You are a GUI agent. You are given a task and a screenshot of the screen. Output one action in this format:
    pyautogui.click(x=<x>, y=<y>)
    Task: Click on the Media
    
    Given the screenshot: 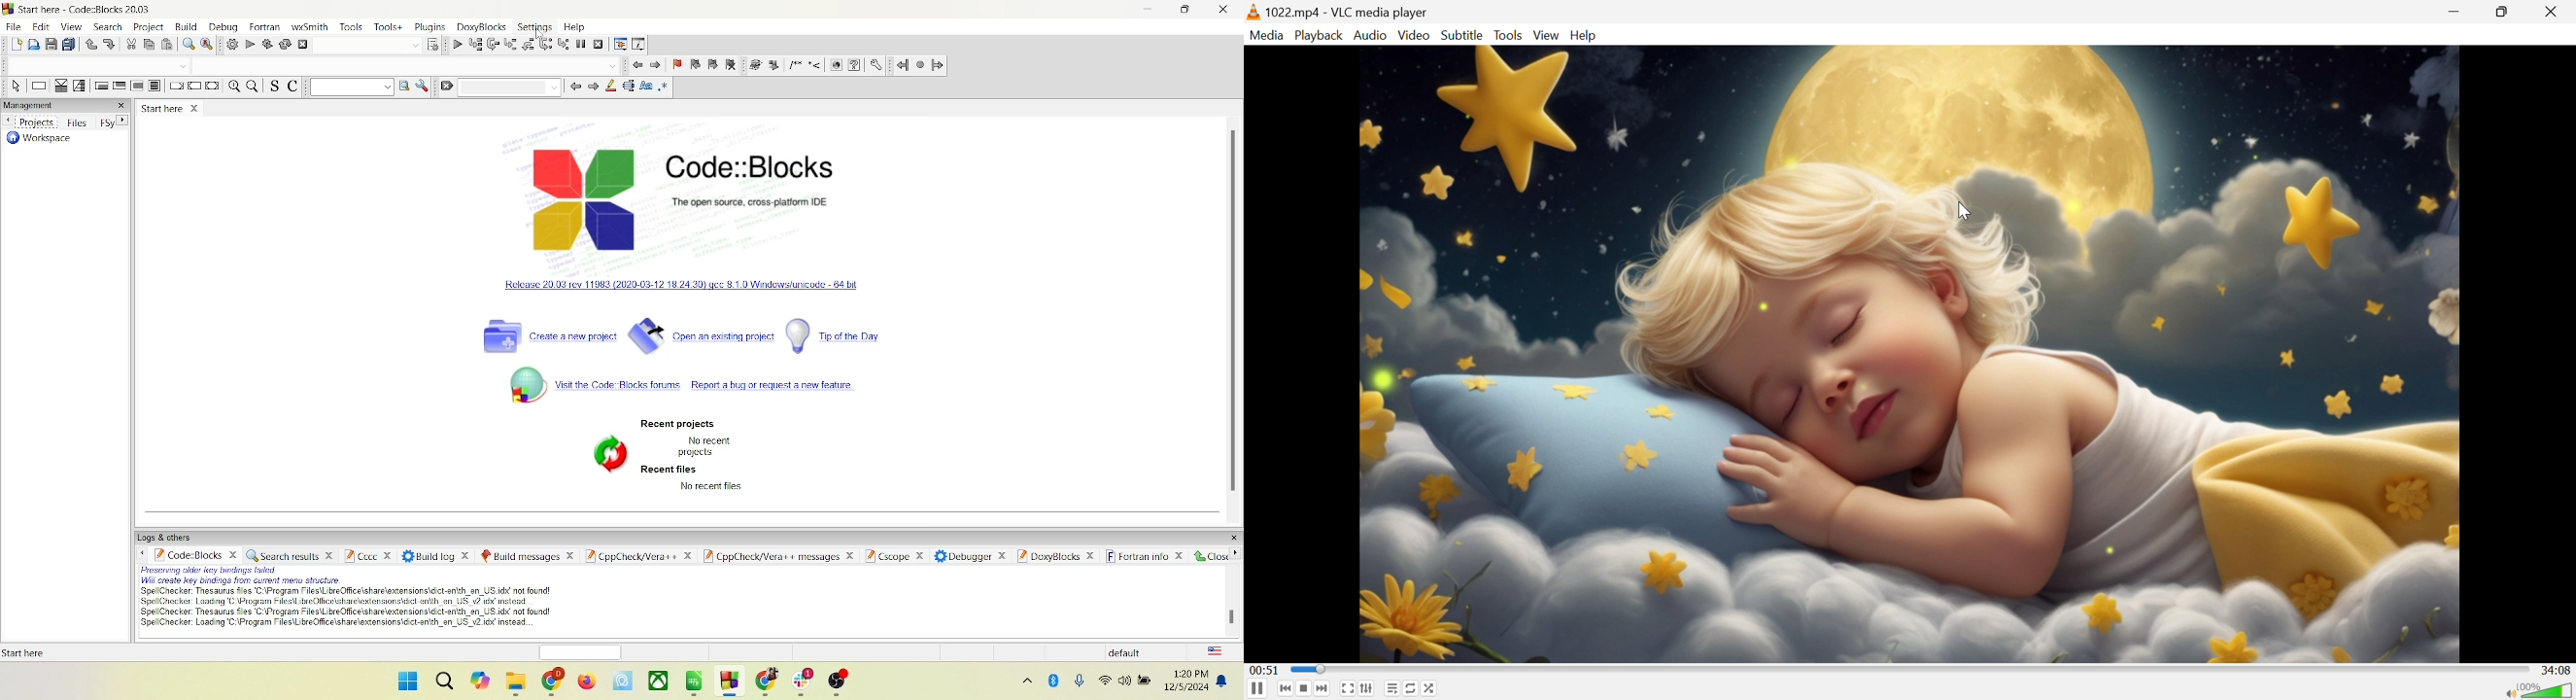 What is the action you would take?
    pyautogui.click(x=1267, y=34)
    